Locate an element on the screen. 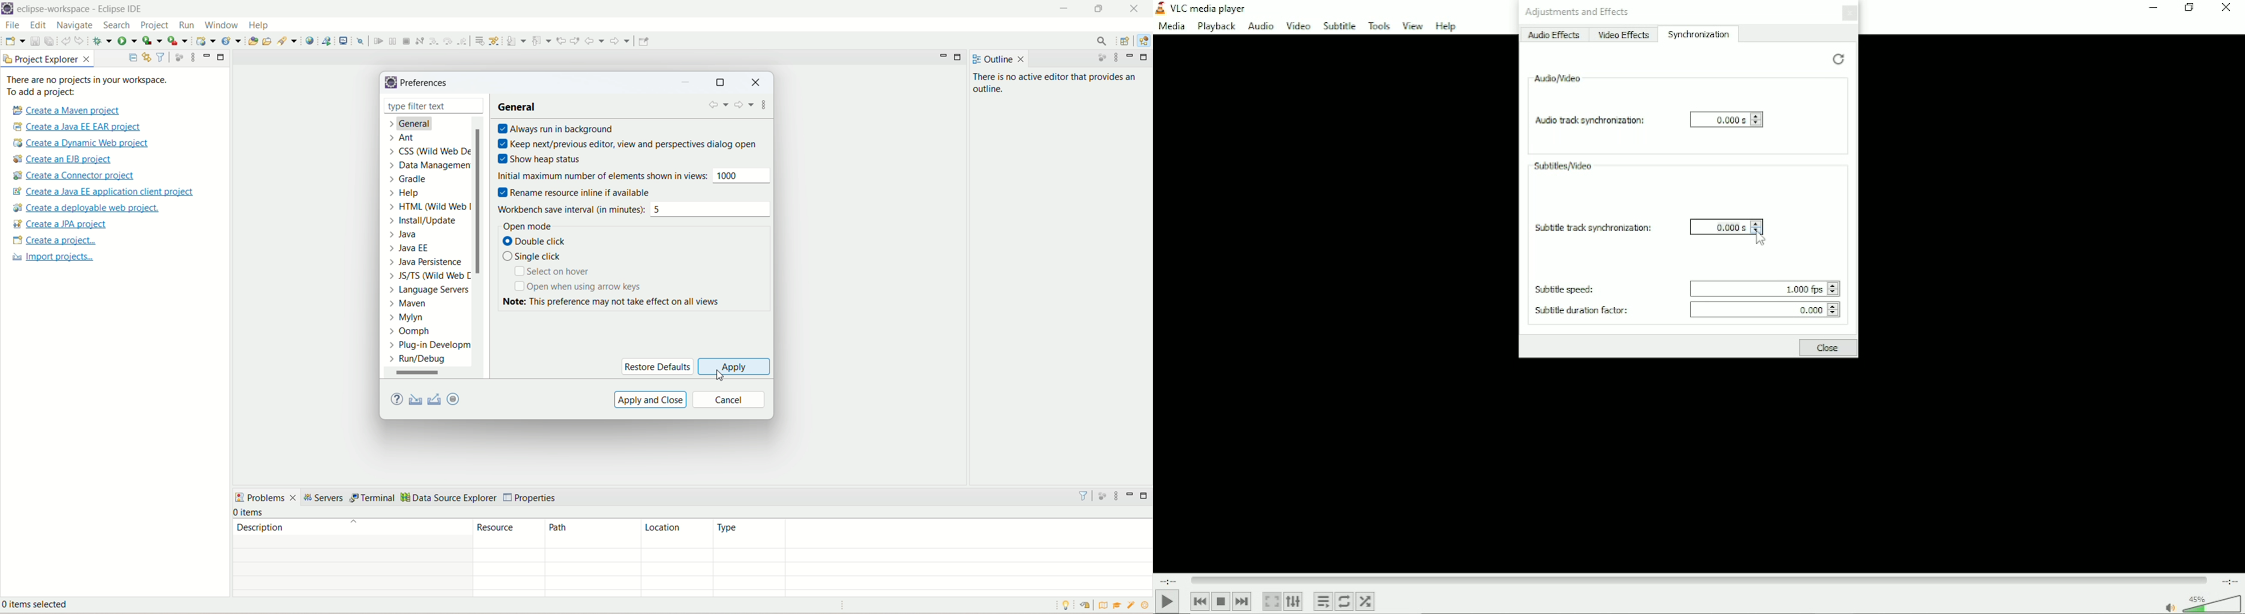 The height and width of the screenshot is (616, 2268). workbench save interval (in minutes): 5 is located at coordinates (636, 208).